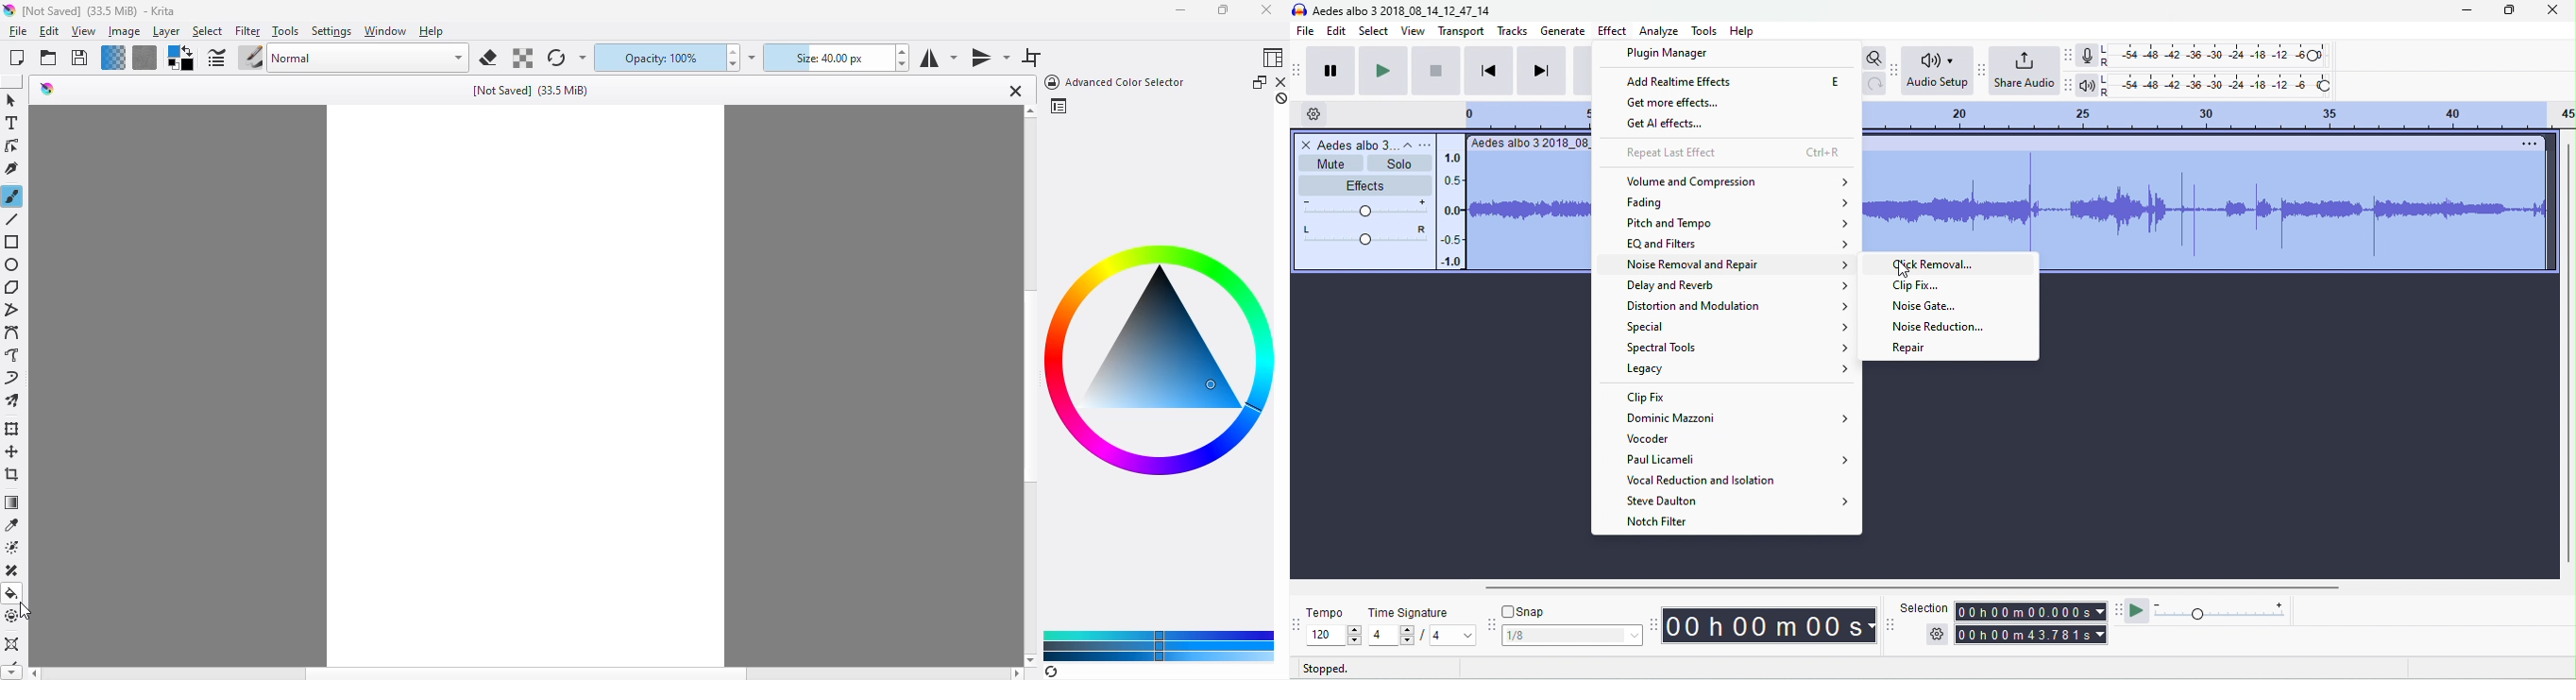 The height and width of the screenshot is (700, 2576). I want to click on logo, so click(8, 10).